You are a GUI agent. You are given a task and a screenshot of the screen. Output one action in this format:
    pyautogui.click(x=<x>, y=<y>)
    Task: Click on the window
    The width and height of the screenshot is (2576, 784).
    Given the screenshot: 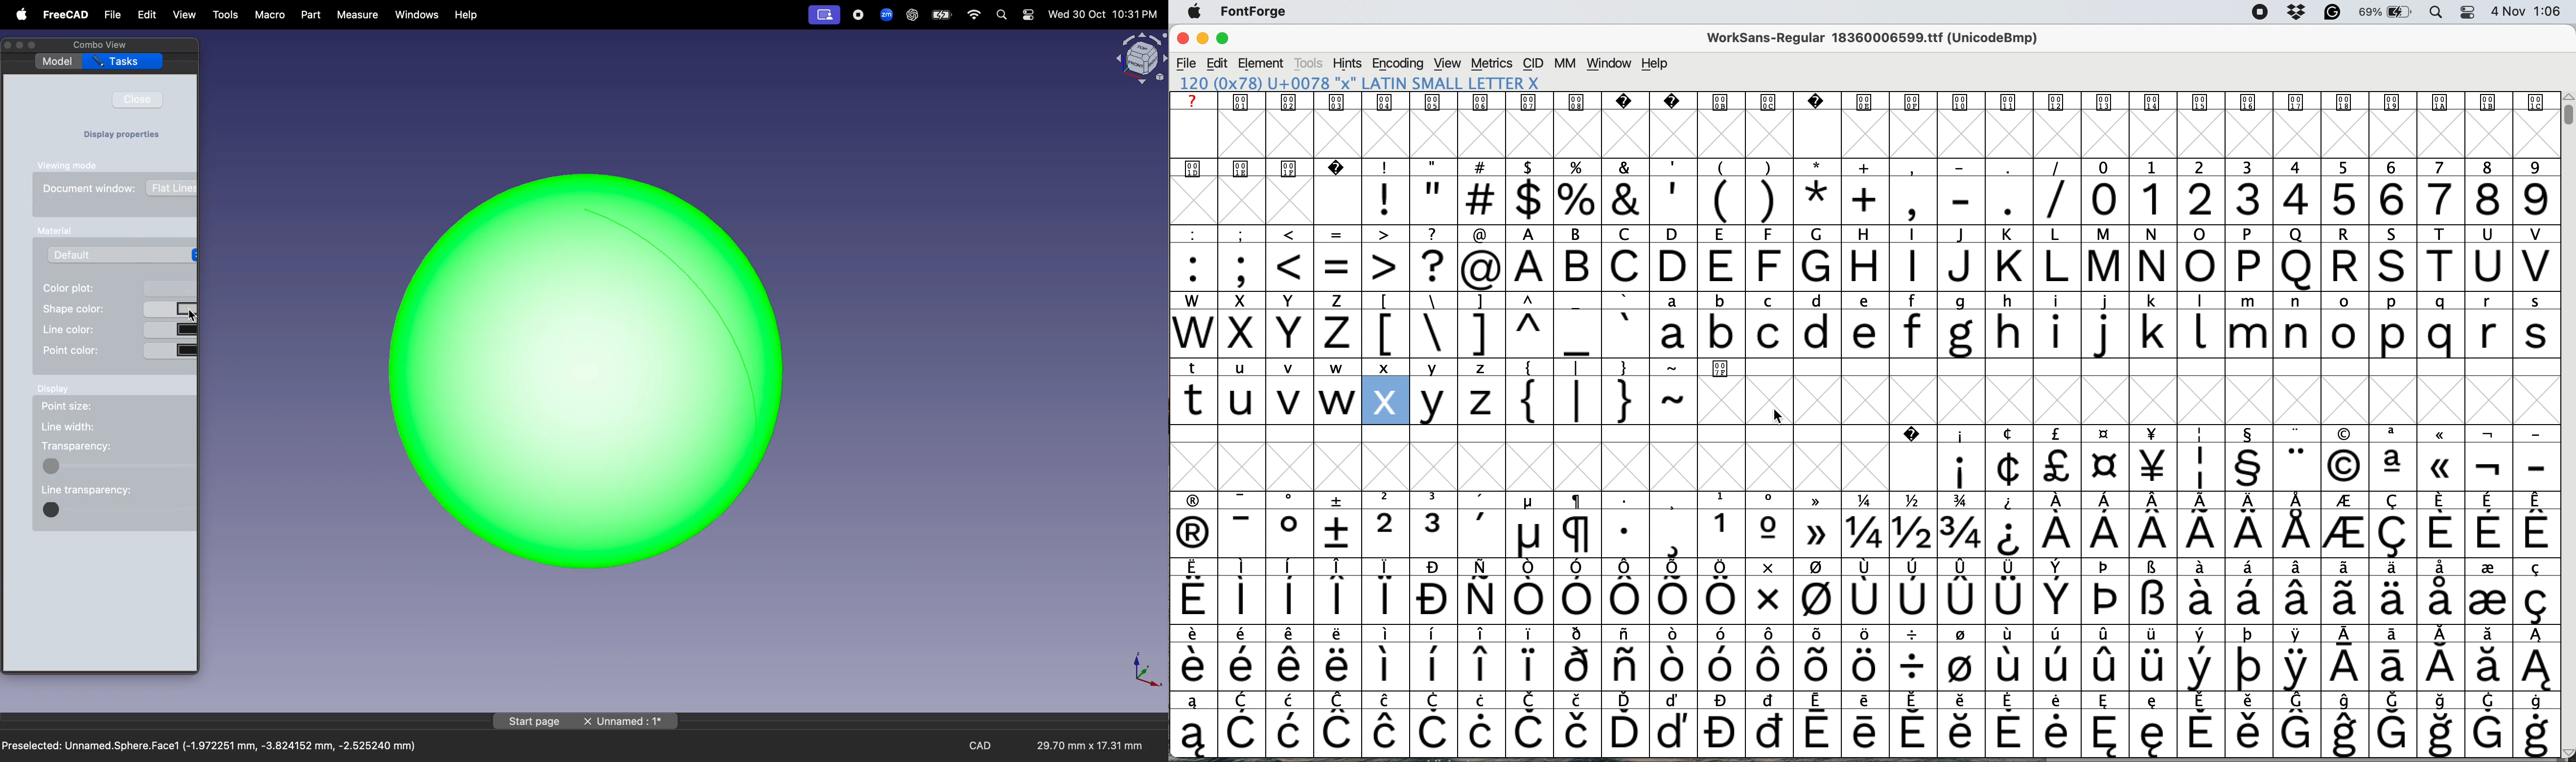 What is the action you would take?
    pyautogui.click(x=1608, y=64)
    